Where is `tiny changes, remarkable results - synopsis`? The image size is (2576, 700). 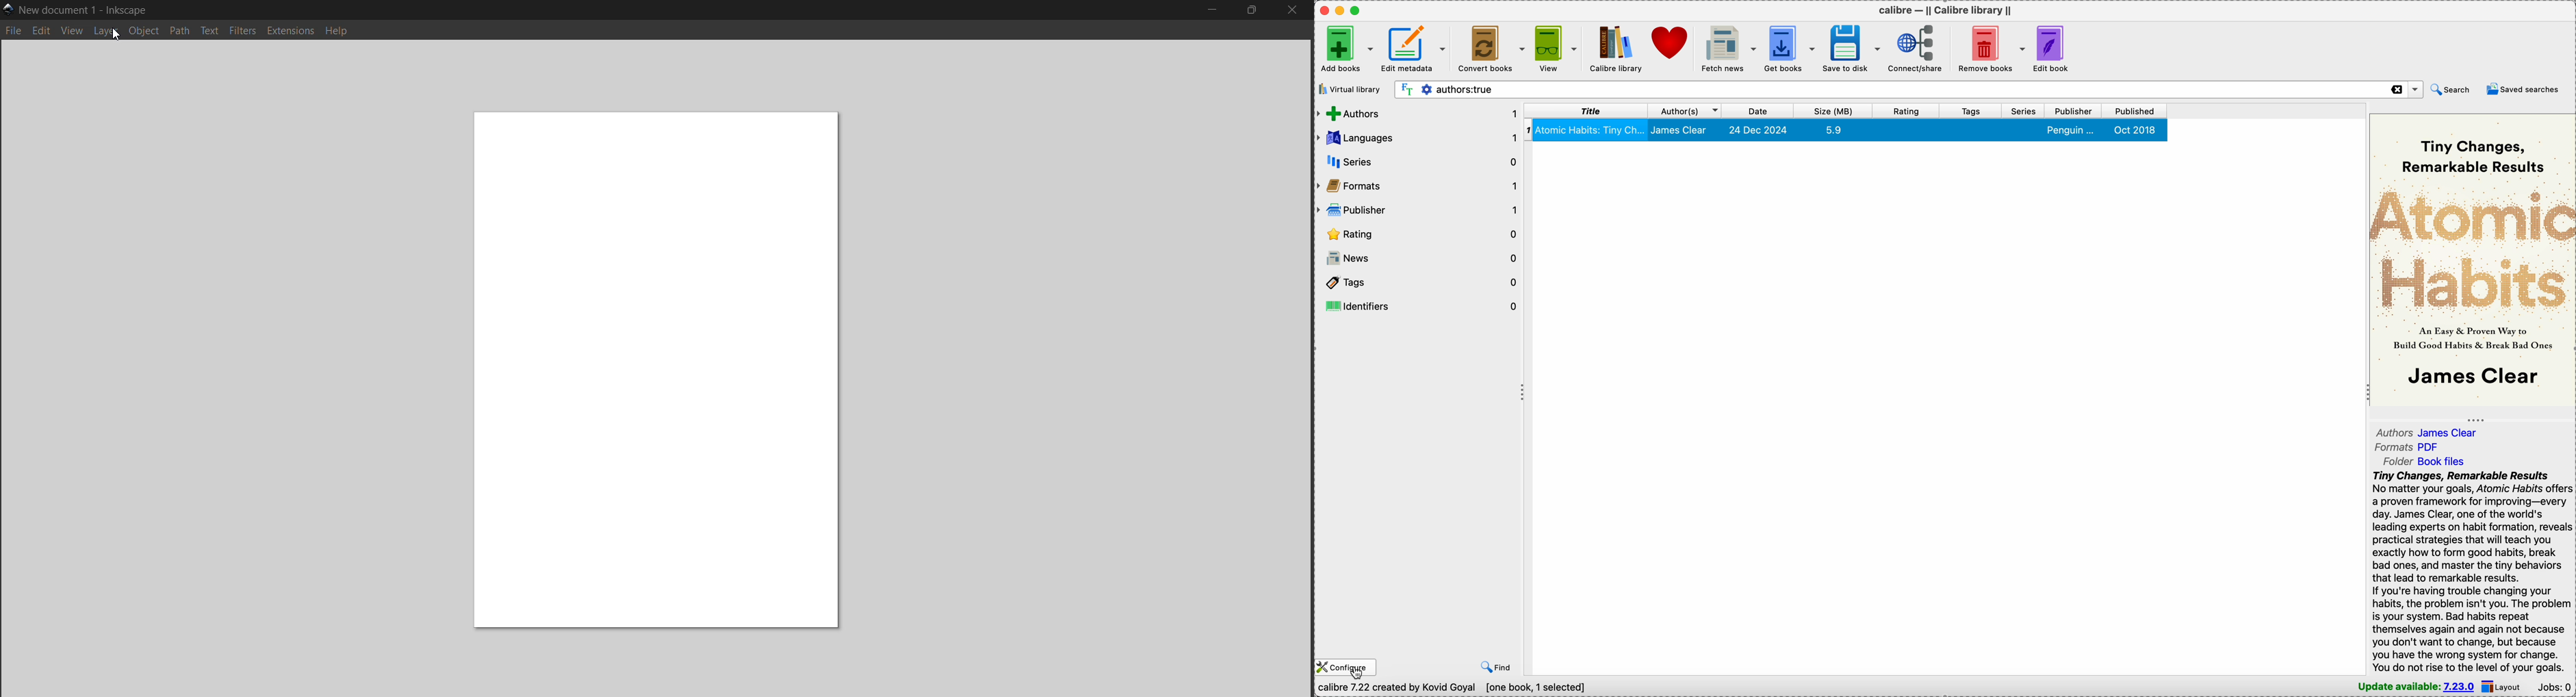 tiny changes, remarkable results - synopsis is located at coordinates (2472, 571).